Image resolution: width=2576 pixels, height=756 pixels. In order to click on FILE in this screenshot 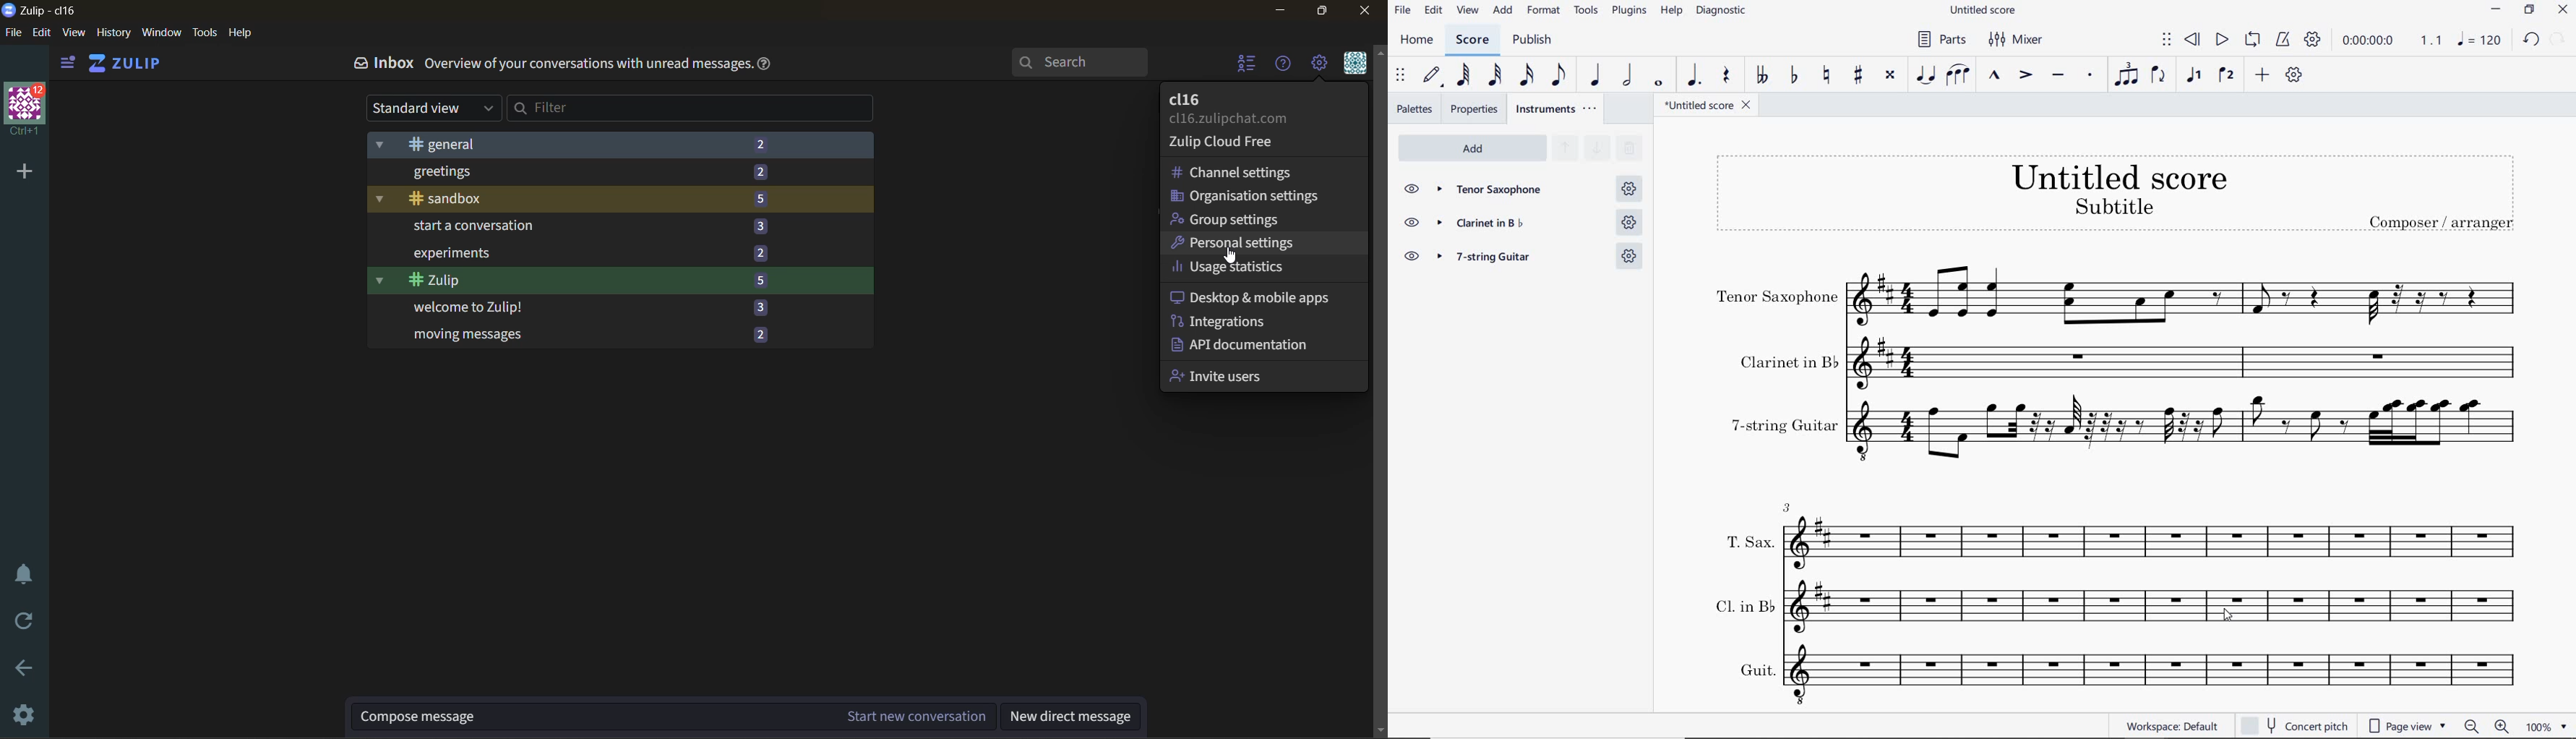, I will do `click(1403, 9)`.